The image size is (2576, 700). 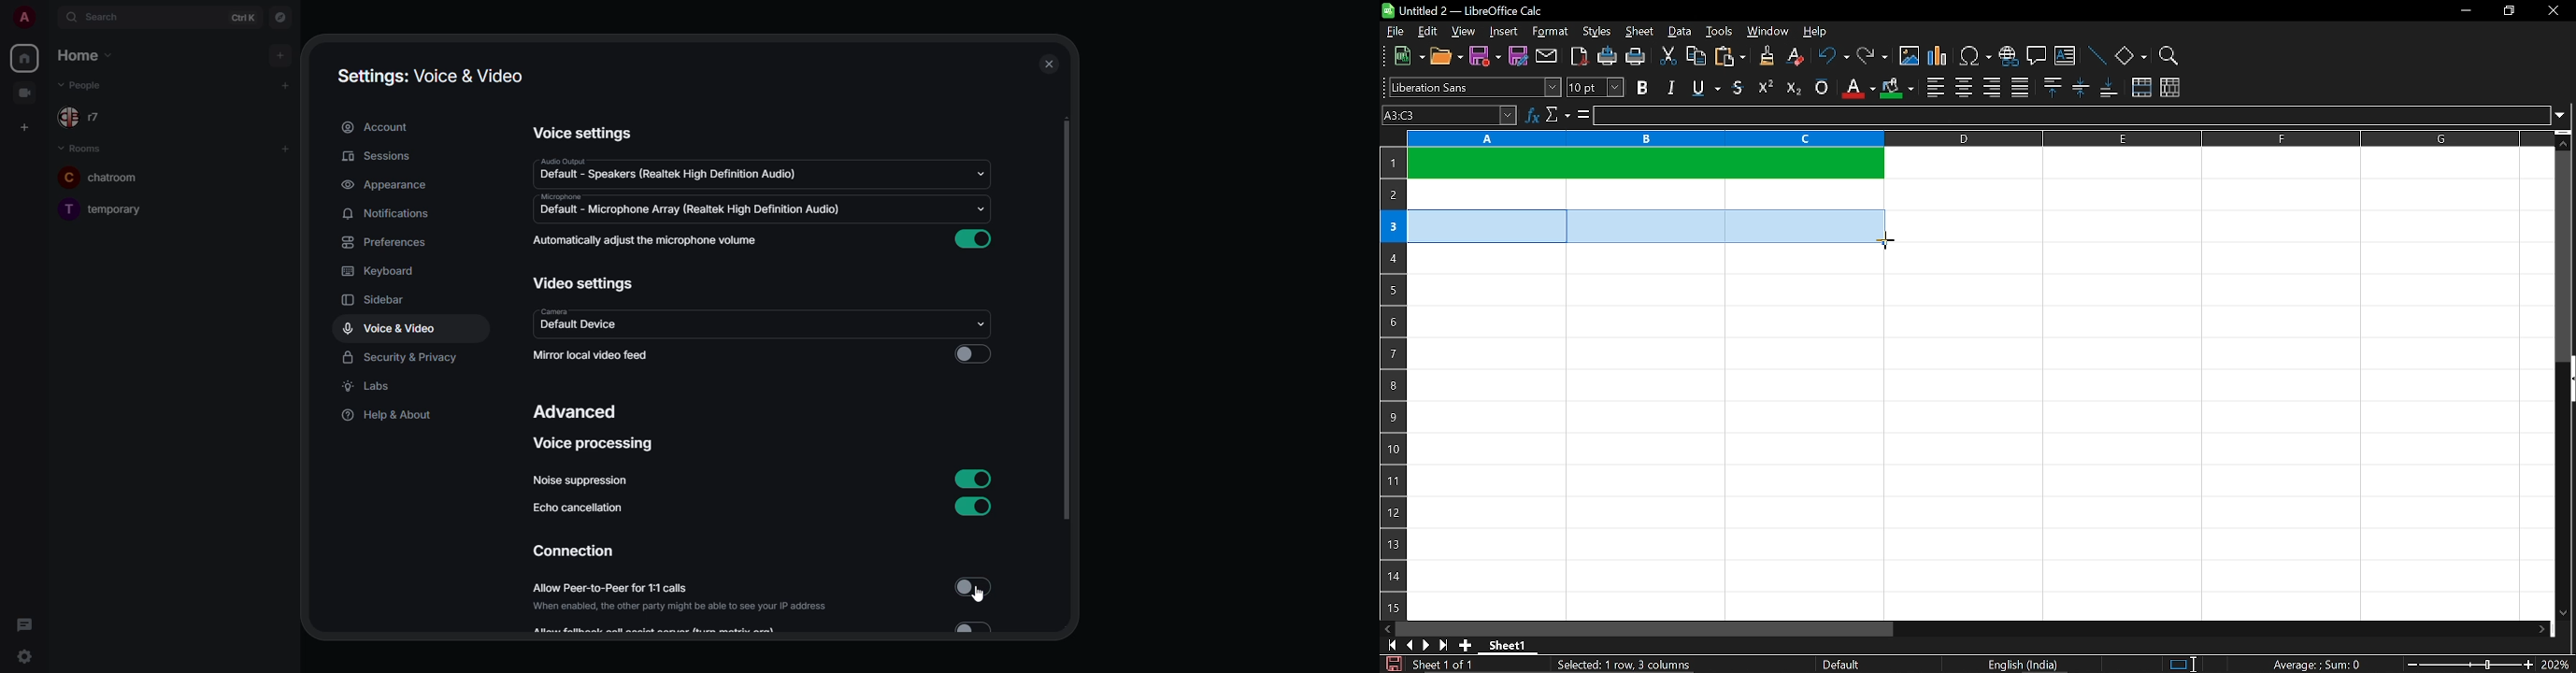 What do you see at coordinates (981, 172) in the screenshot?
I see `drop down` at bounding box center [981, 172].